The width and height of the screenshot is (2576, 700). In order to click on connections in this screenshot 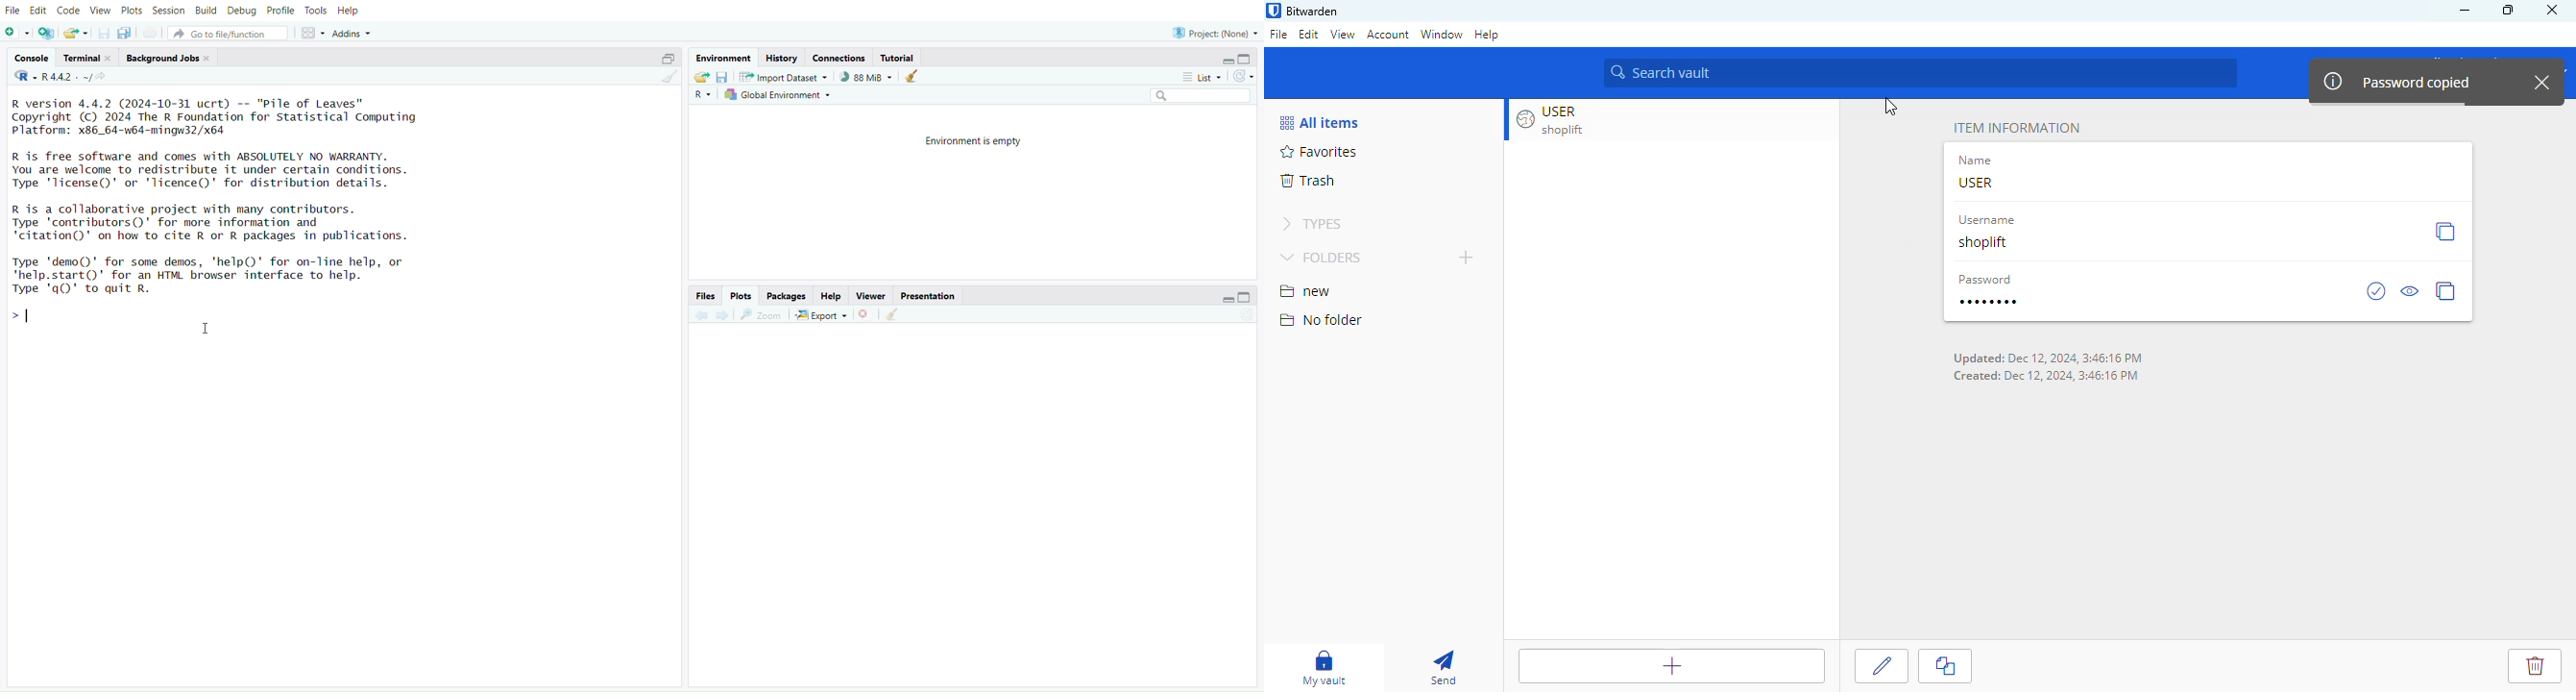, I will do `click(841, 57)`.